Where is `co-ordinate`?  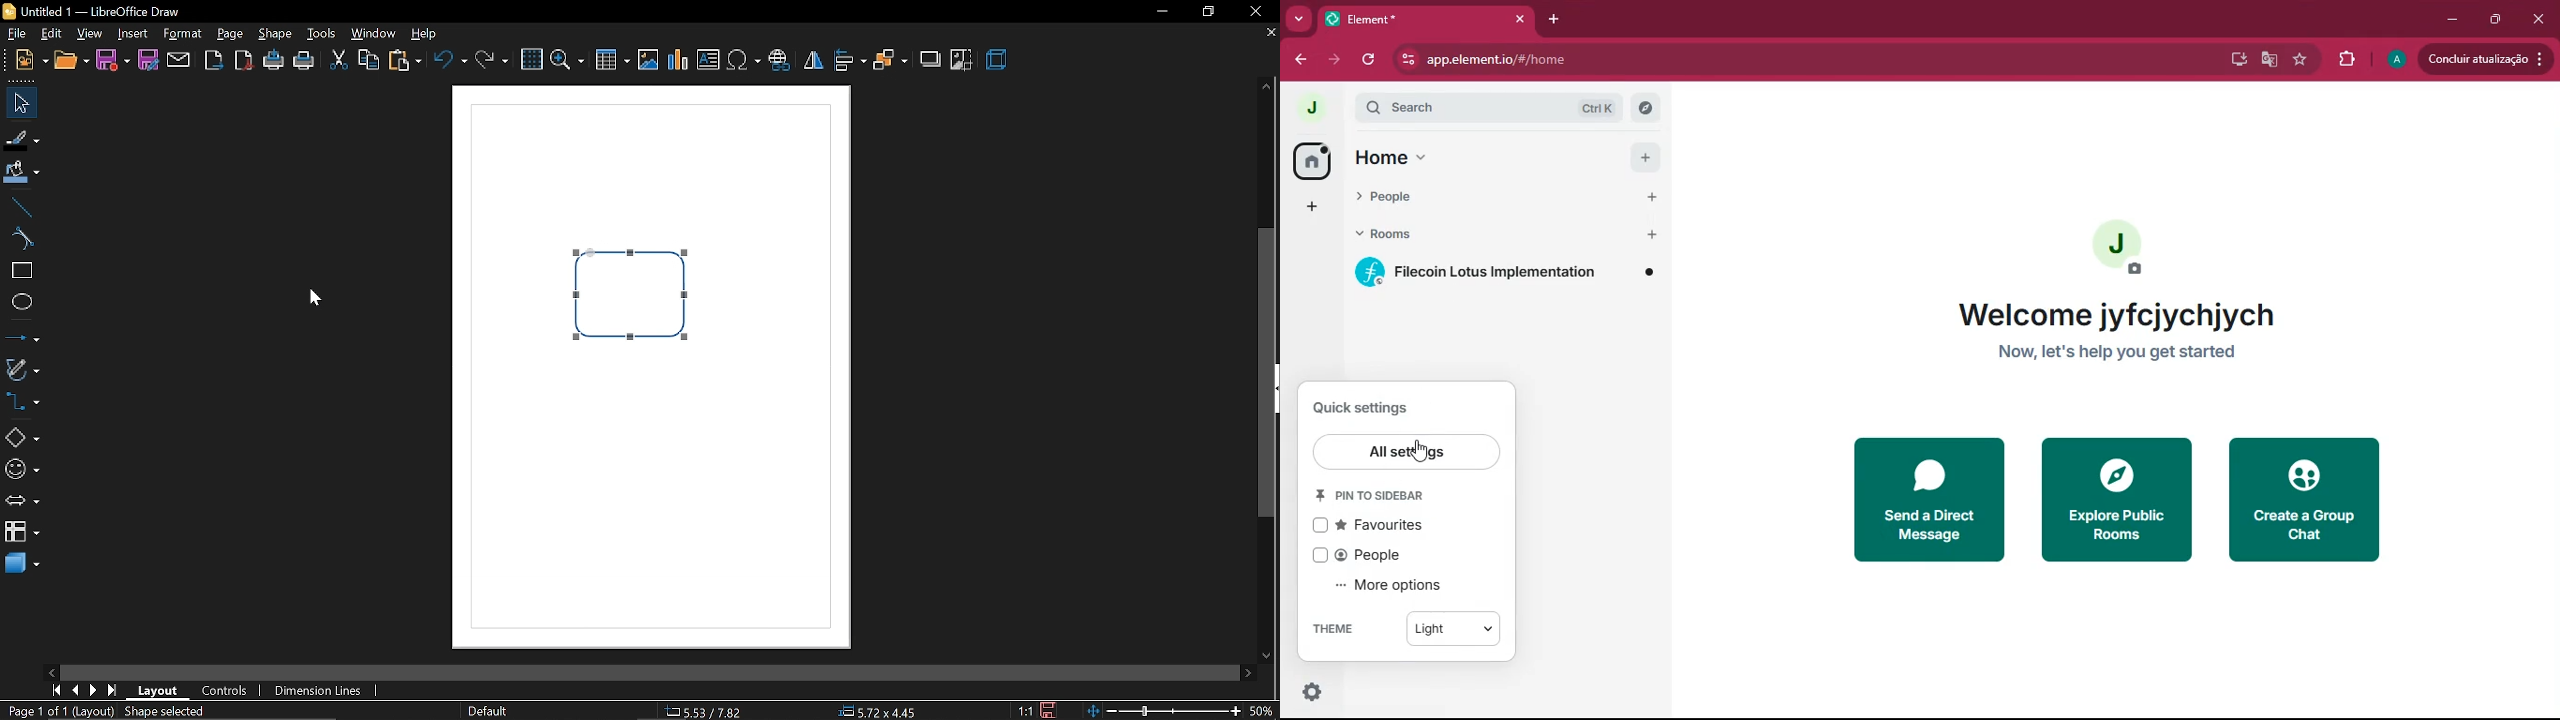
co-ordinate is located at coordinates (705, 711).